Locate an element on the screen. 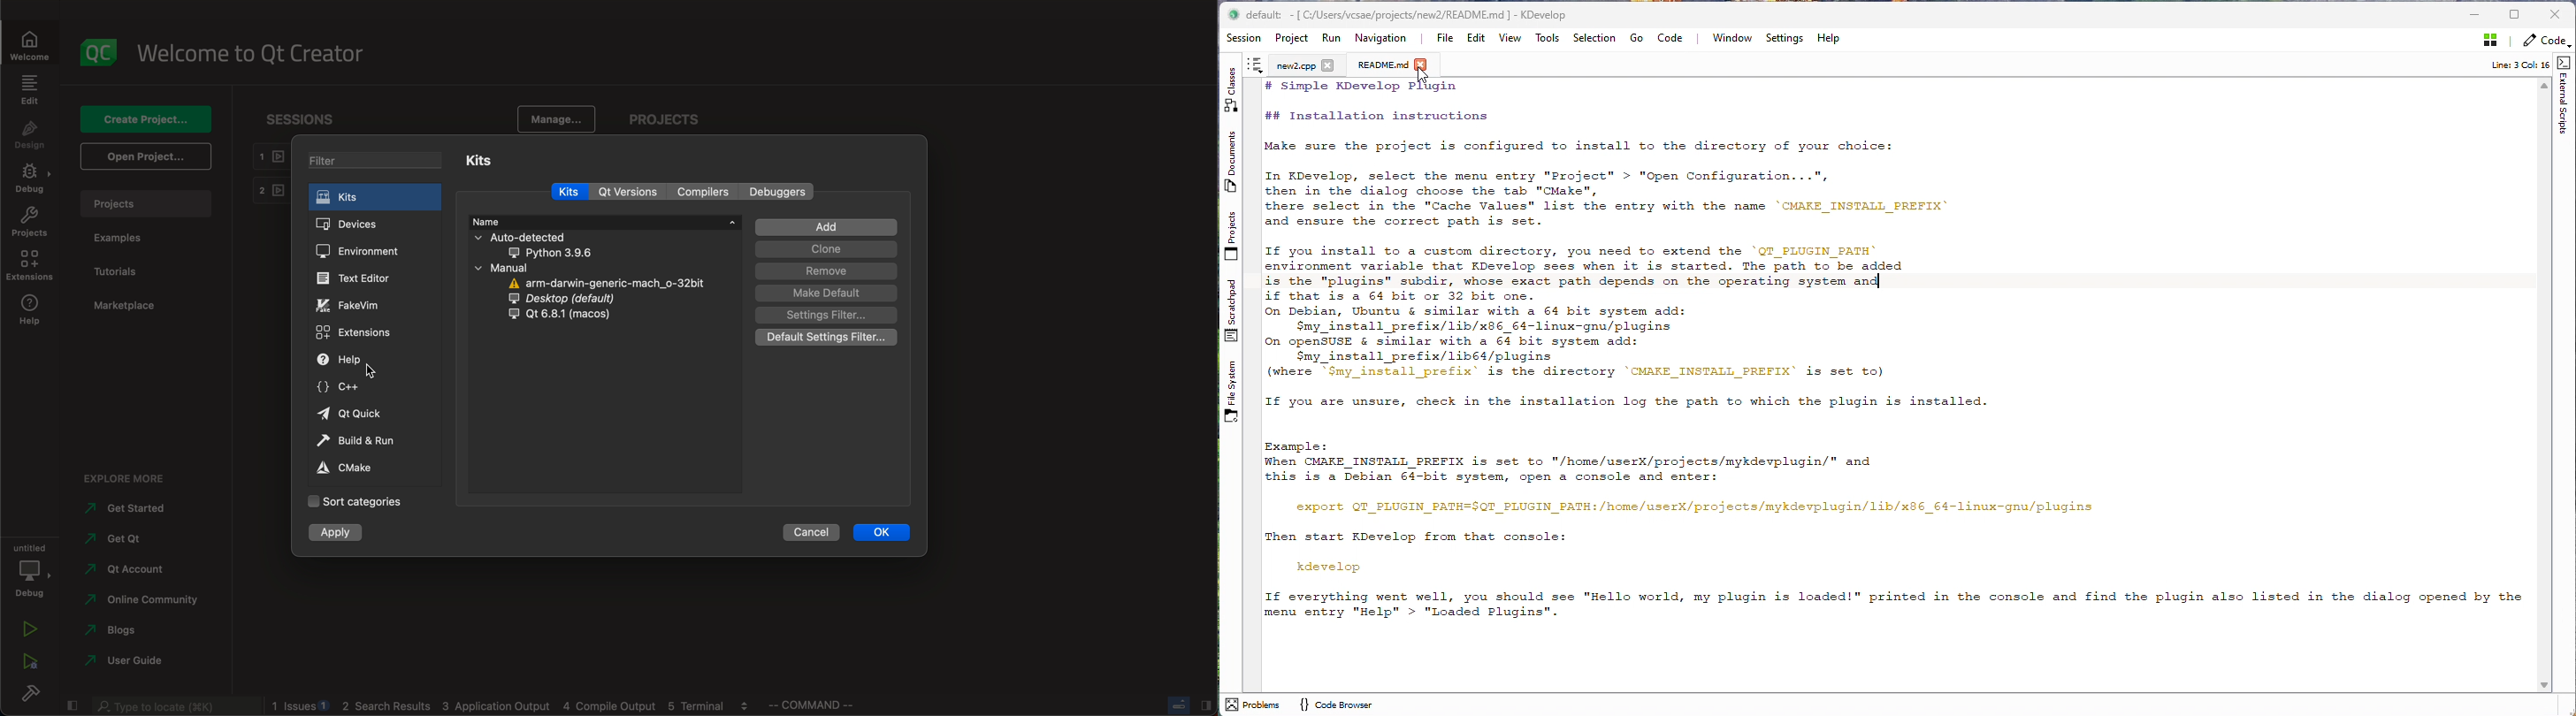 The height and width of the screenshot is (728, 2576). Duplicates is located at coordinates (1232, 162).